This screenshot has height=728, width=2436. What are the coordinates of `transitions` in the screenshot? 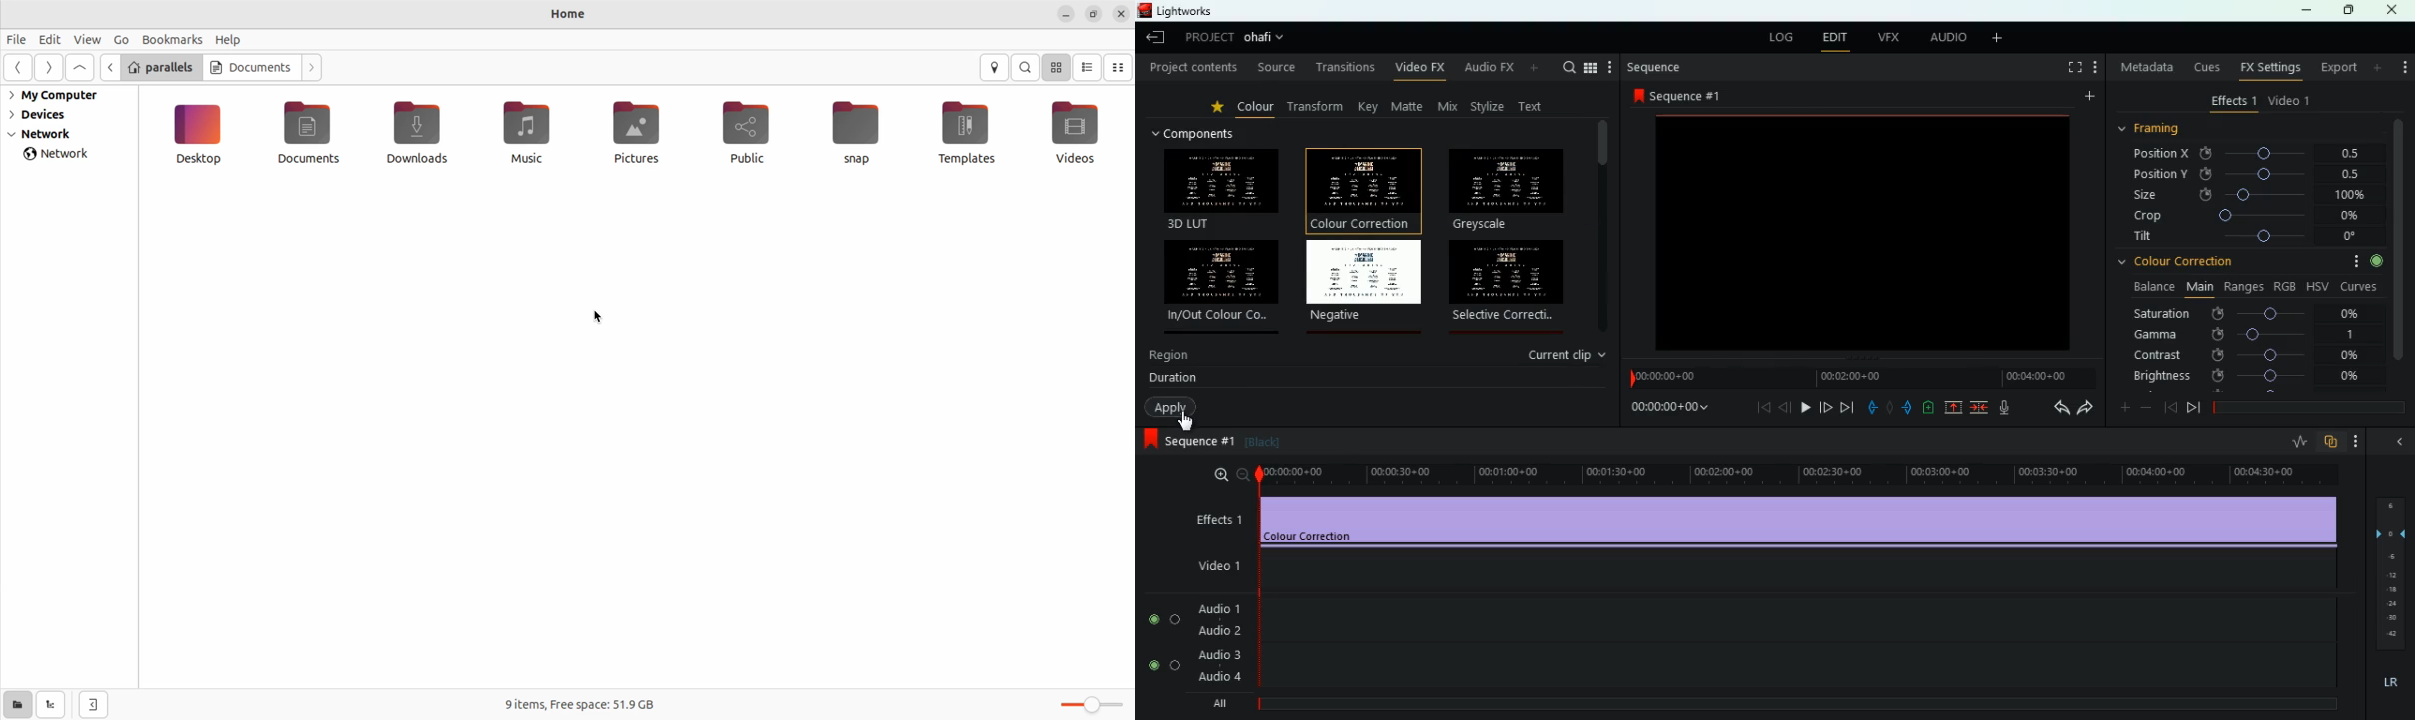 It's located at (1344, 67).